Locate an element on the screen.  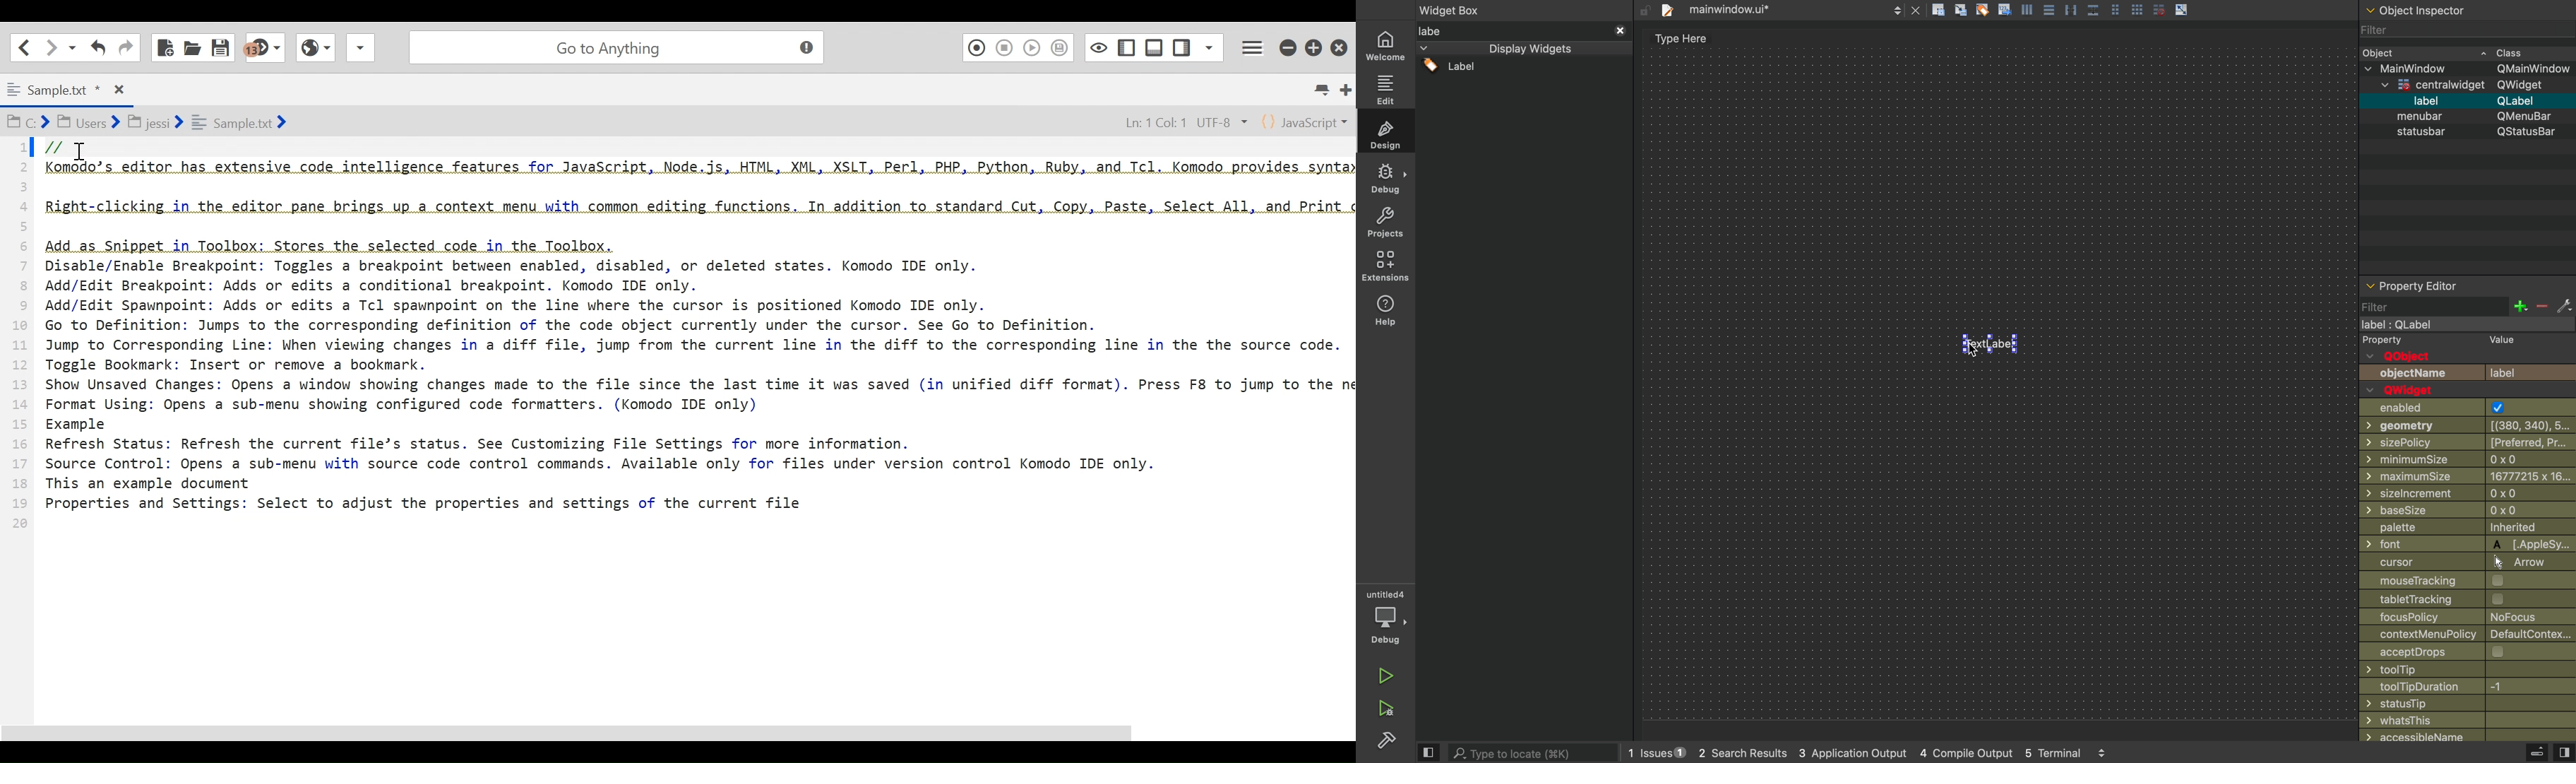
filter text is located at coordinates (1525, 31).